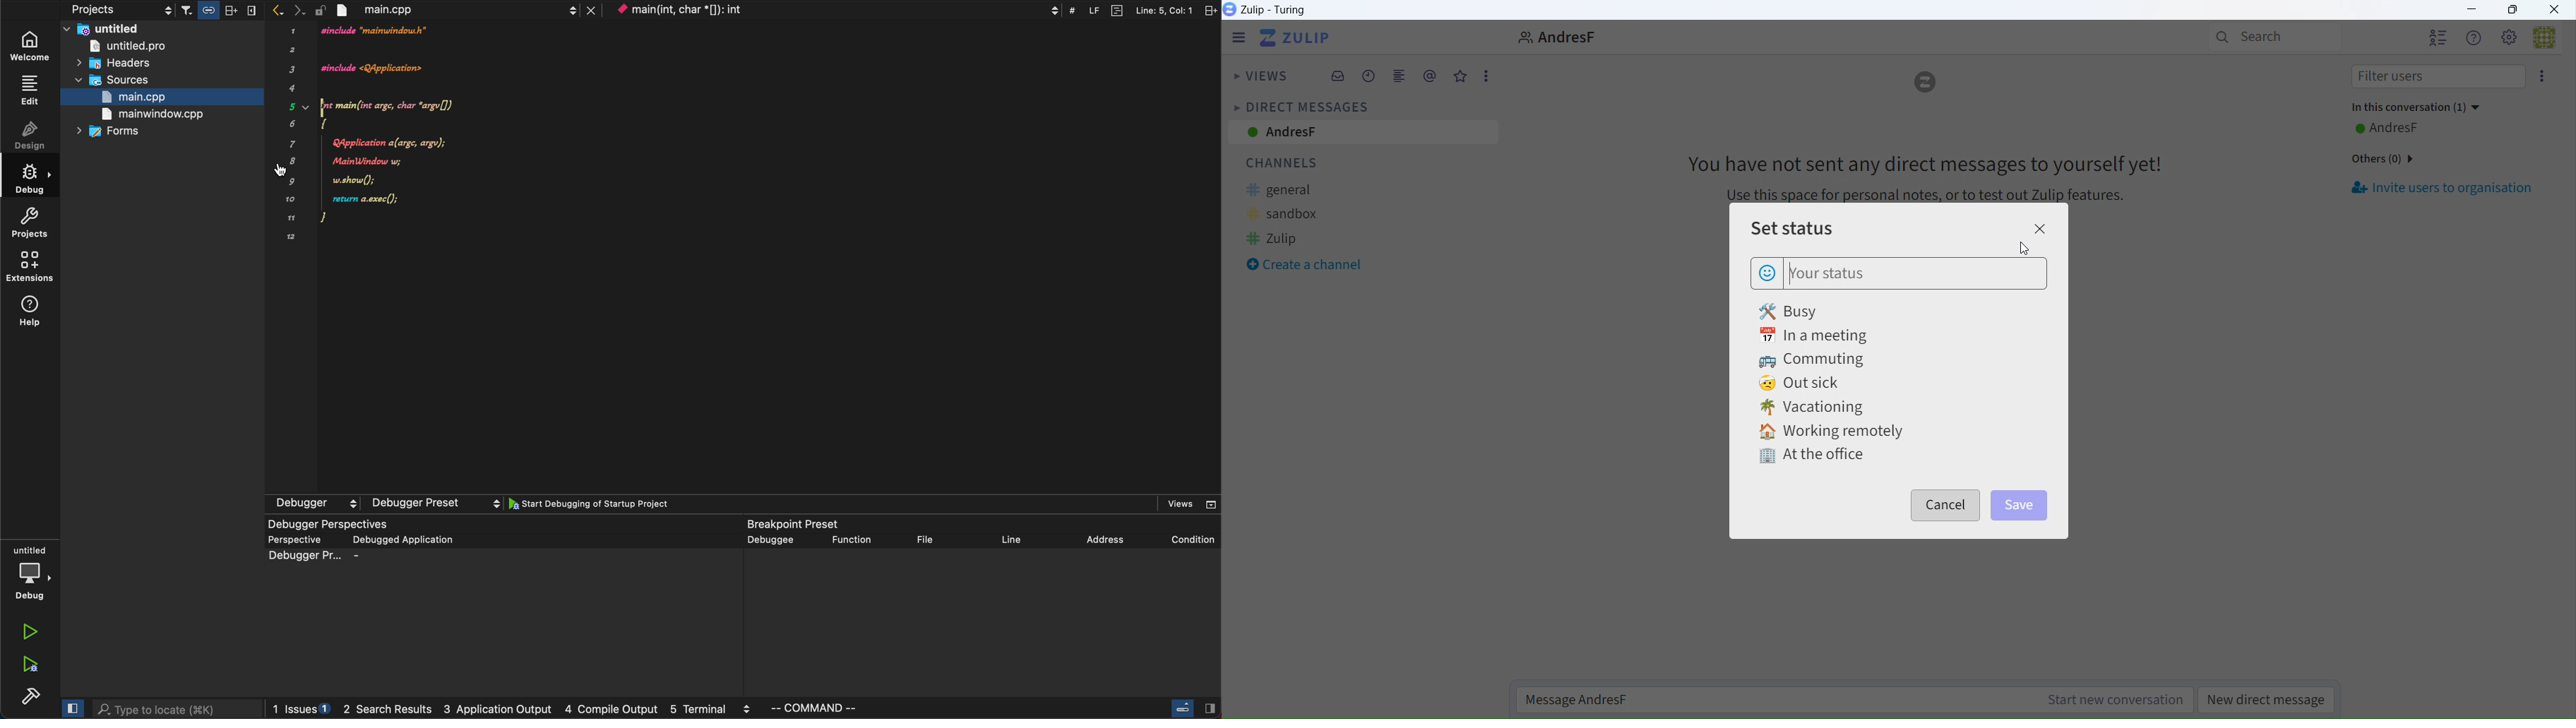  Describe the element at coordinates (385, 504) in the screenshot. I see `debugger` at that location.